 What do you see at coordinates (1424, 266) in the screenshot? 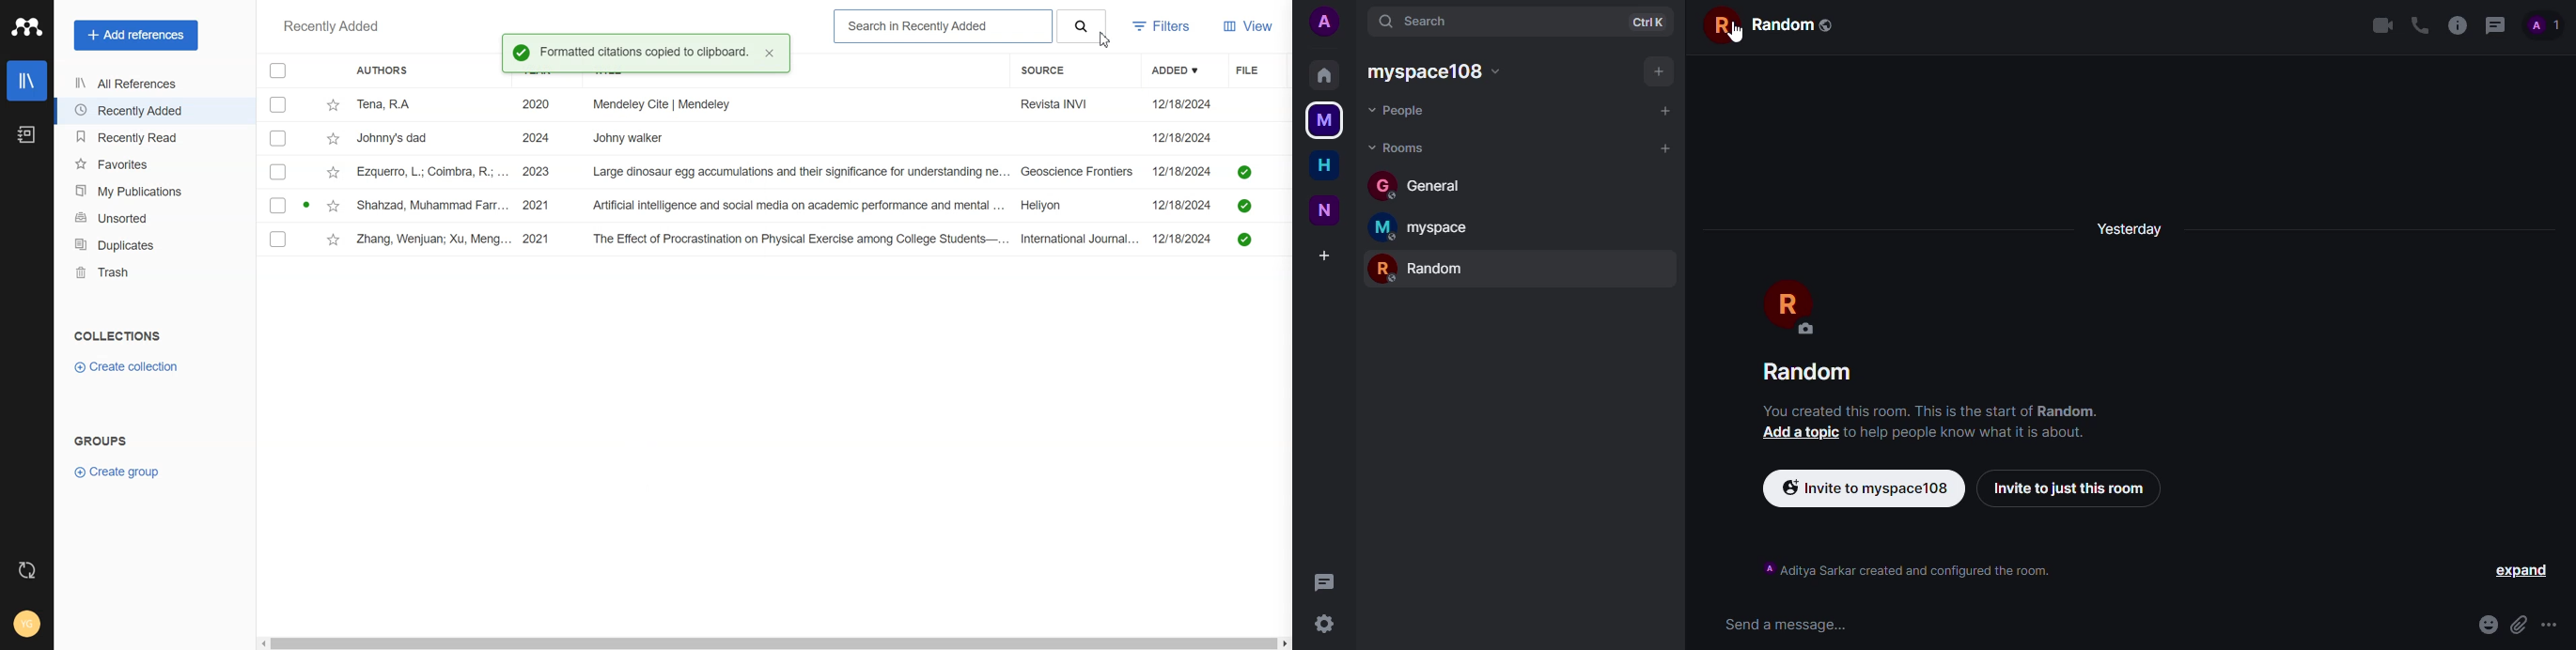
I see `random` at bounding box center [1424, 266].